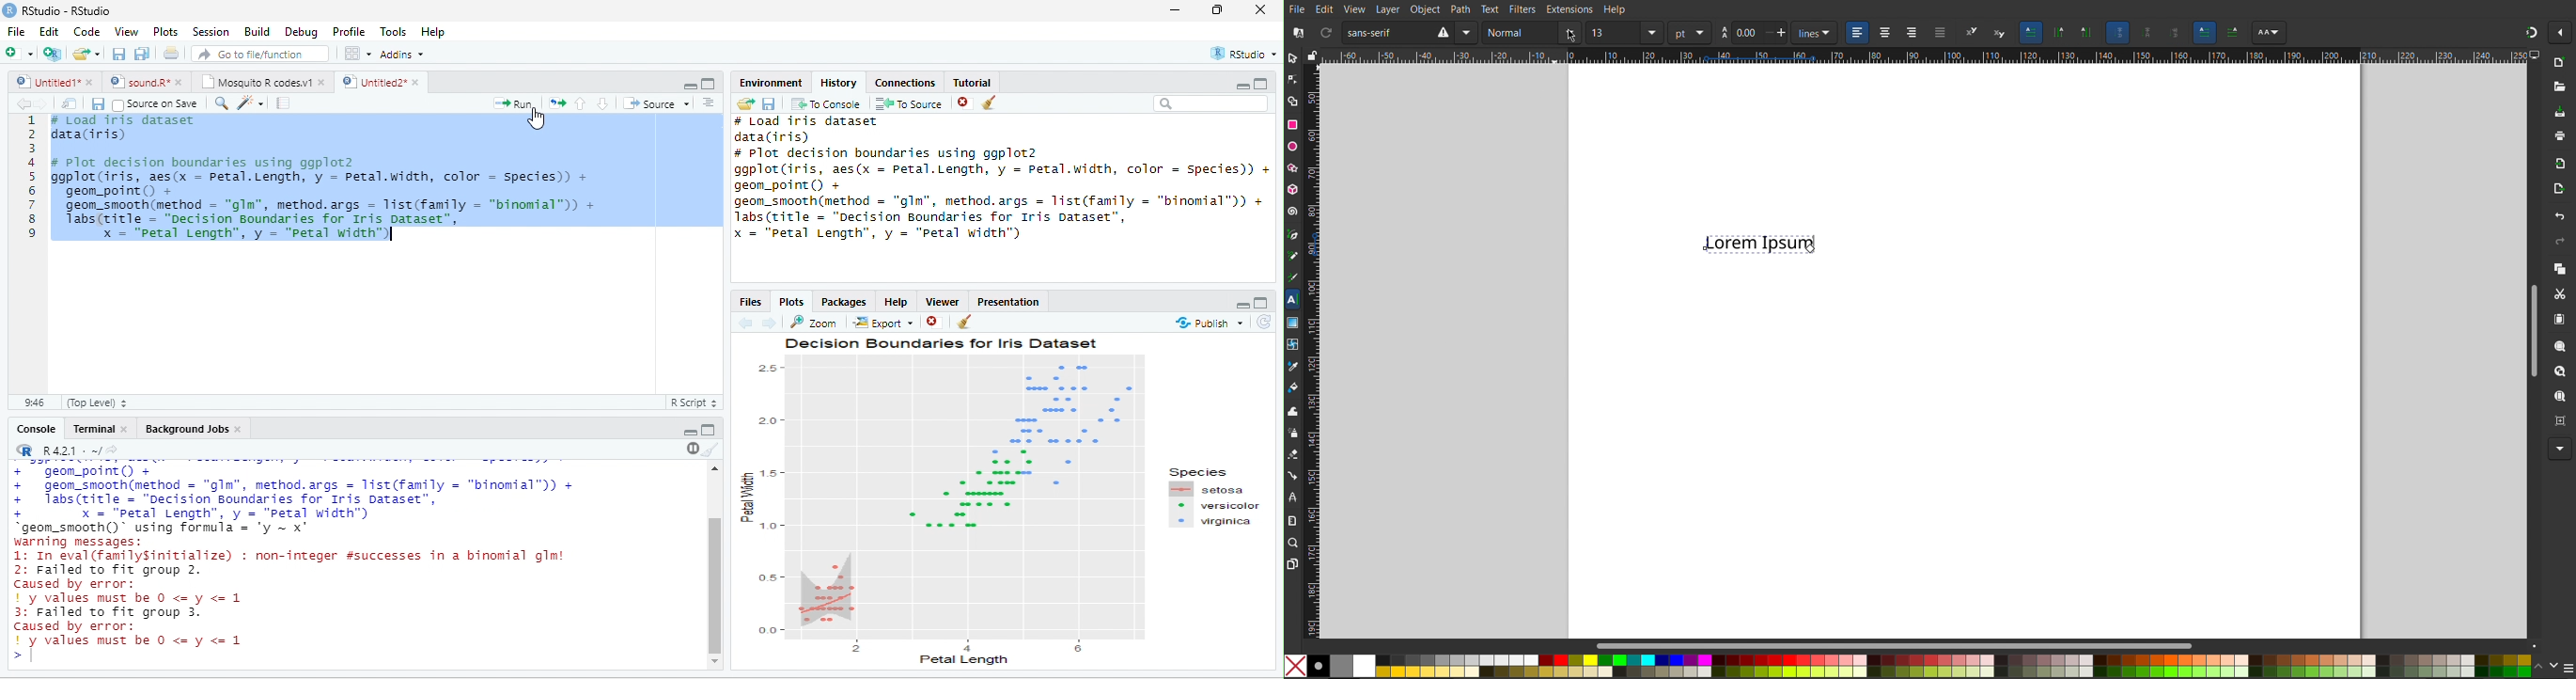 The height and width of the screenshot is (700, 2576). Describe the element at coordinates (2559, 86) in the screenshot. I see `Open` at that location.